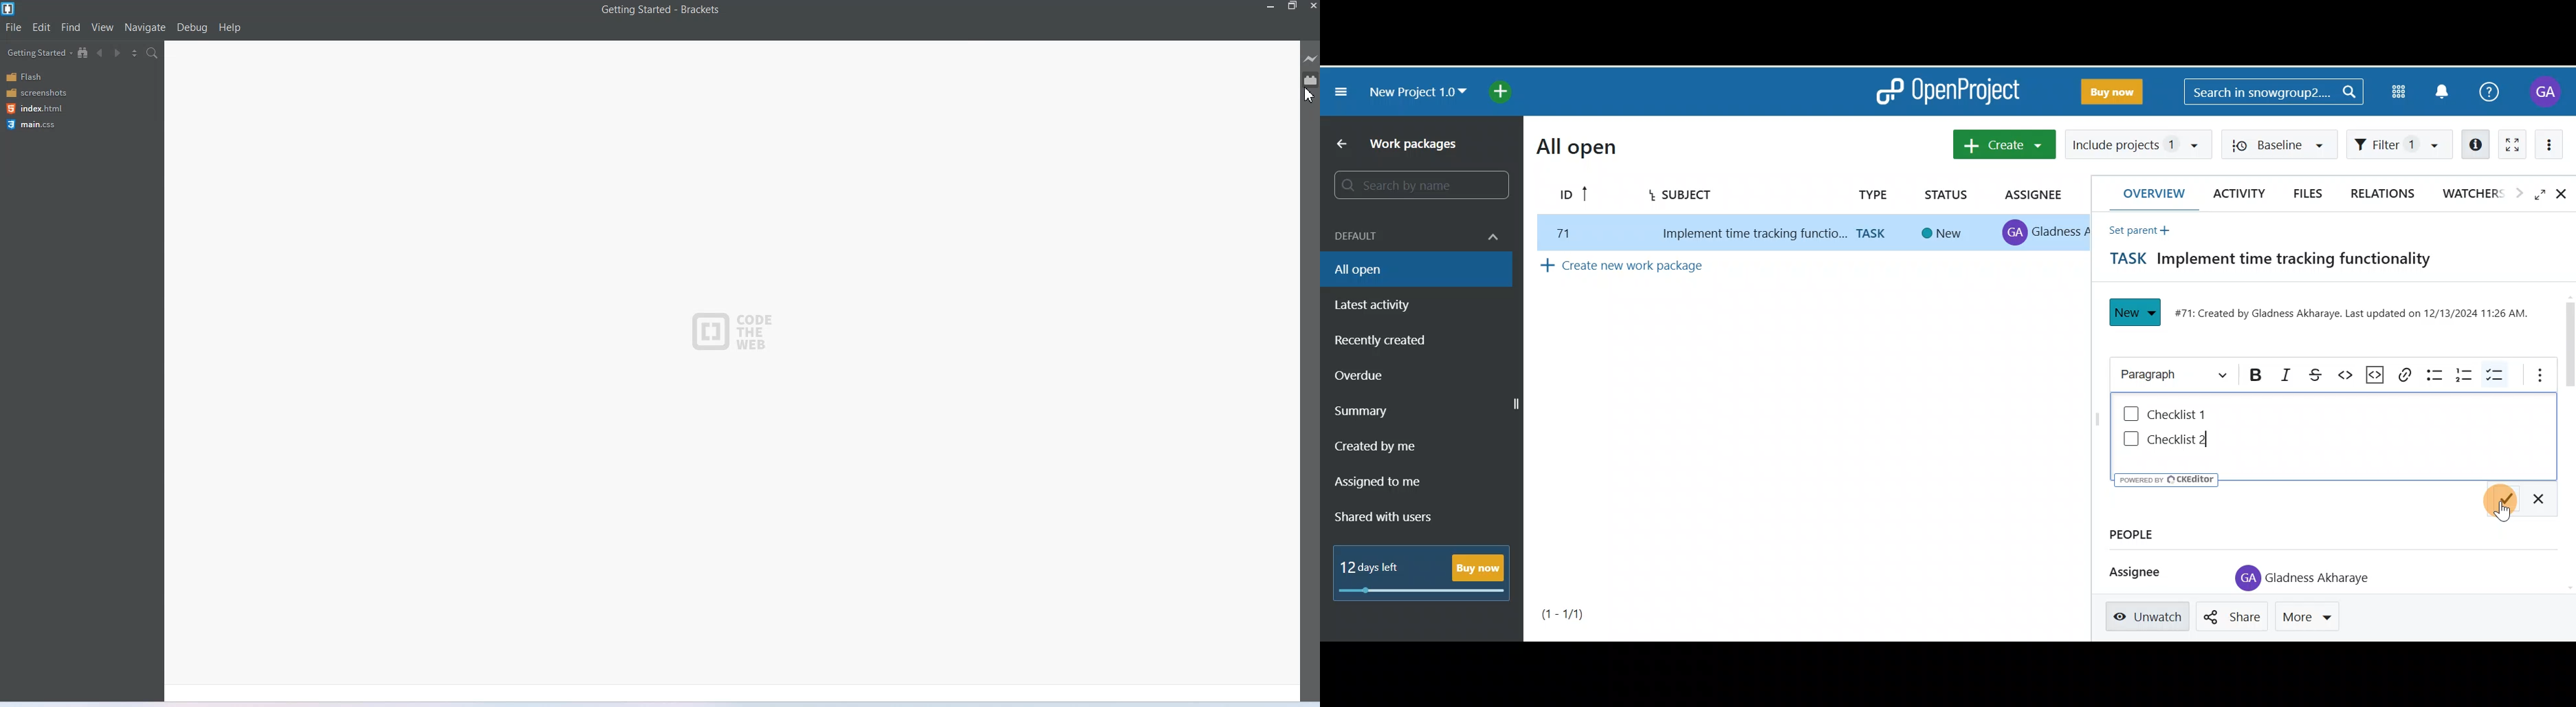 This screenshot has height=728, width=2576. I want to click on ID, so click(1570, 196).